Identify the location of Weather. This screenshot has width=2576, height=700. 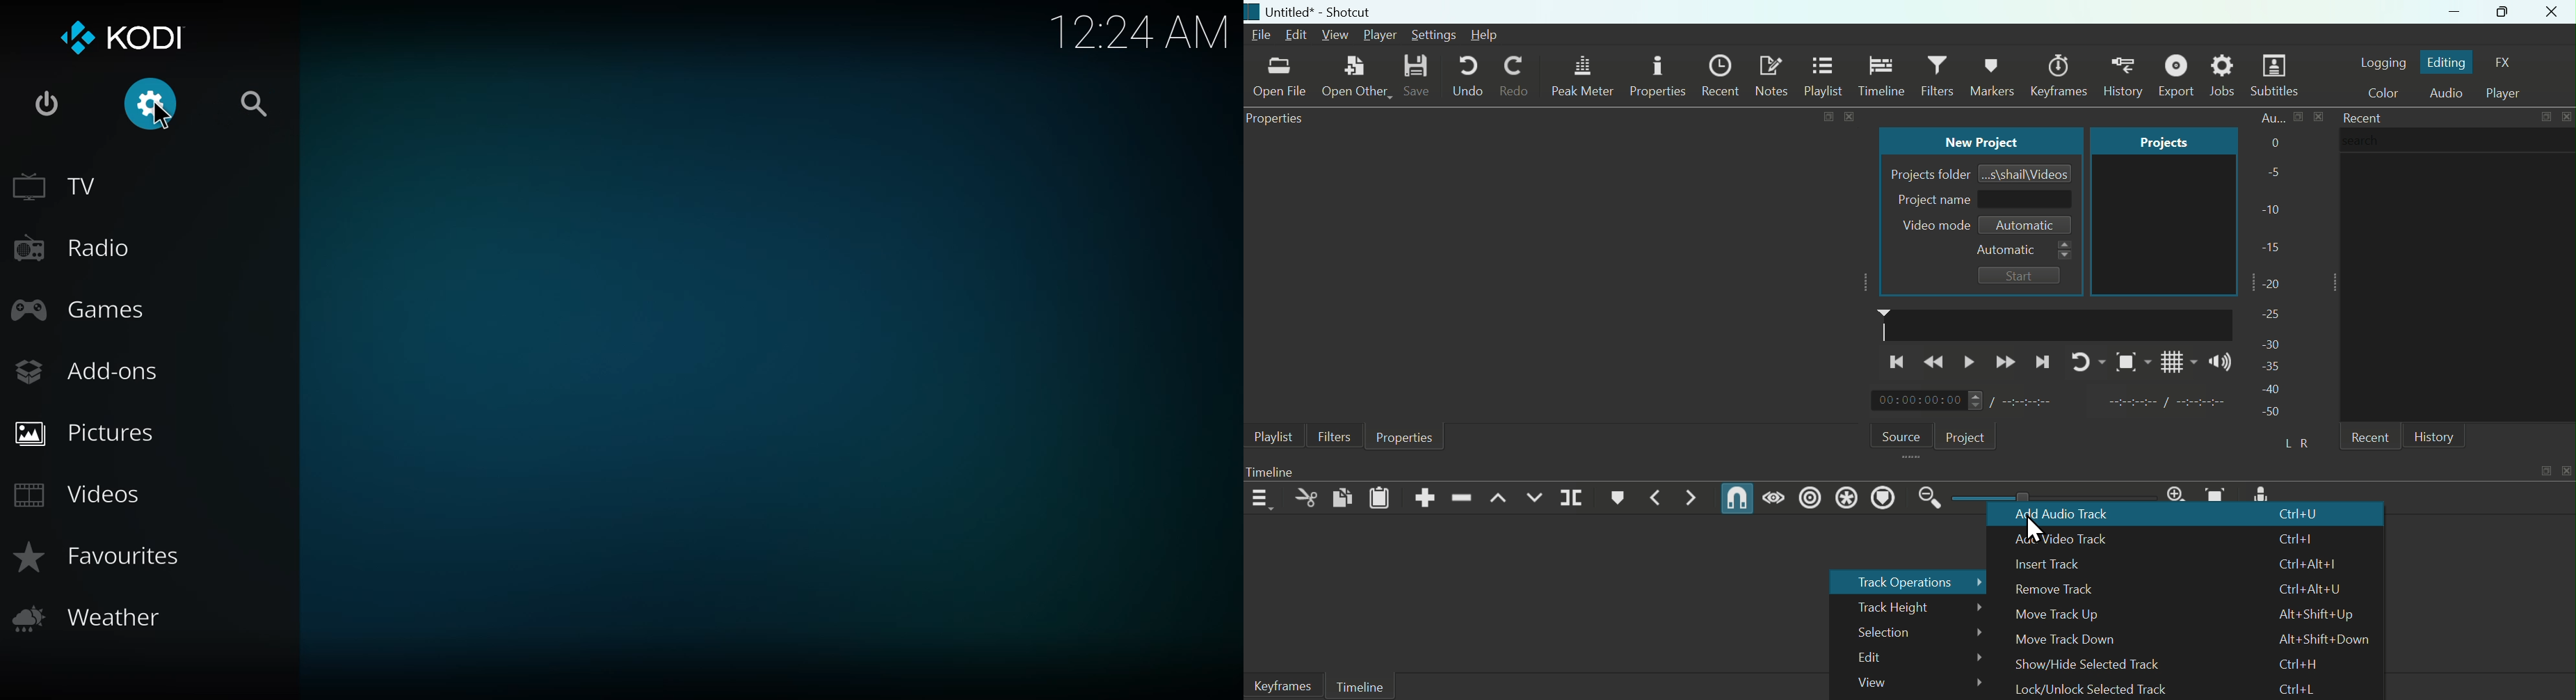
(88, 620).